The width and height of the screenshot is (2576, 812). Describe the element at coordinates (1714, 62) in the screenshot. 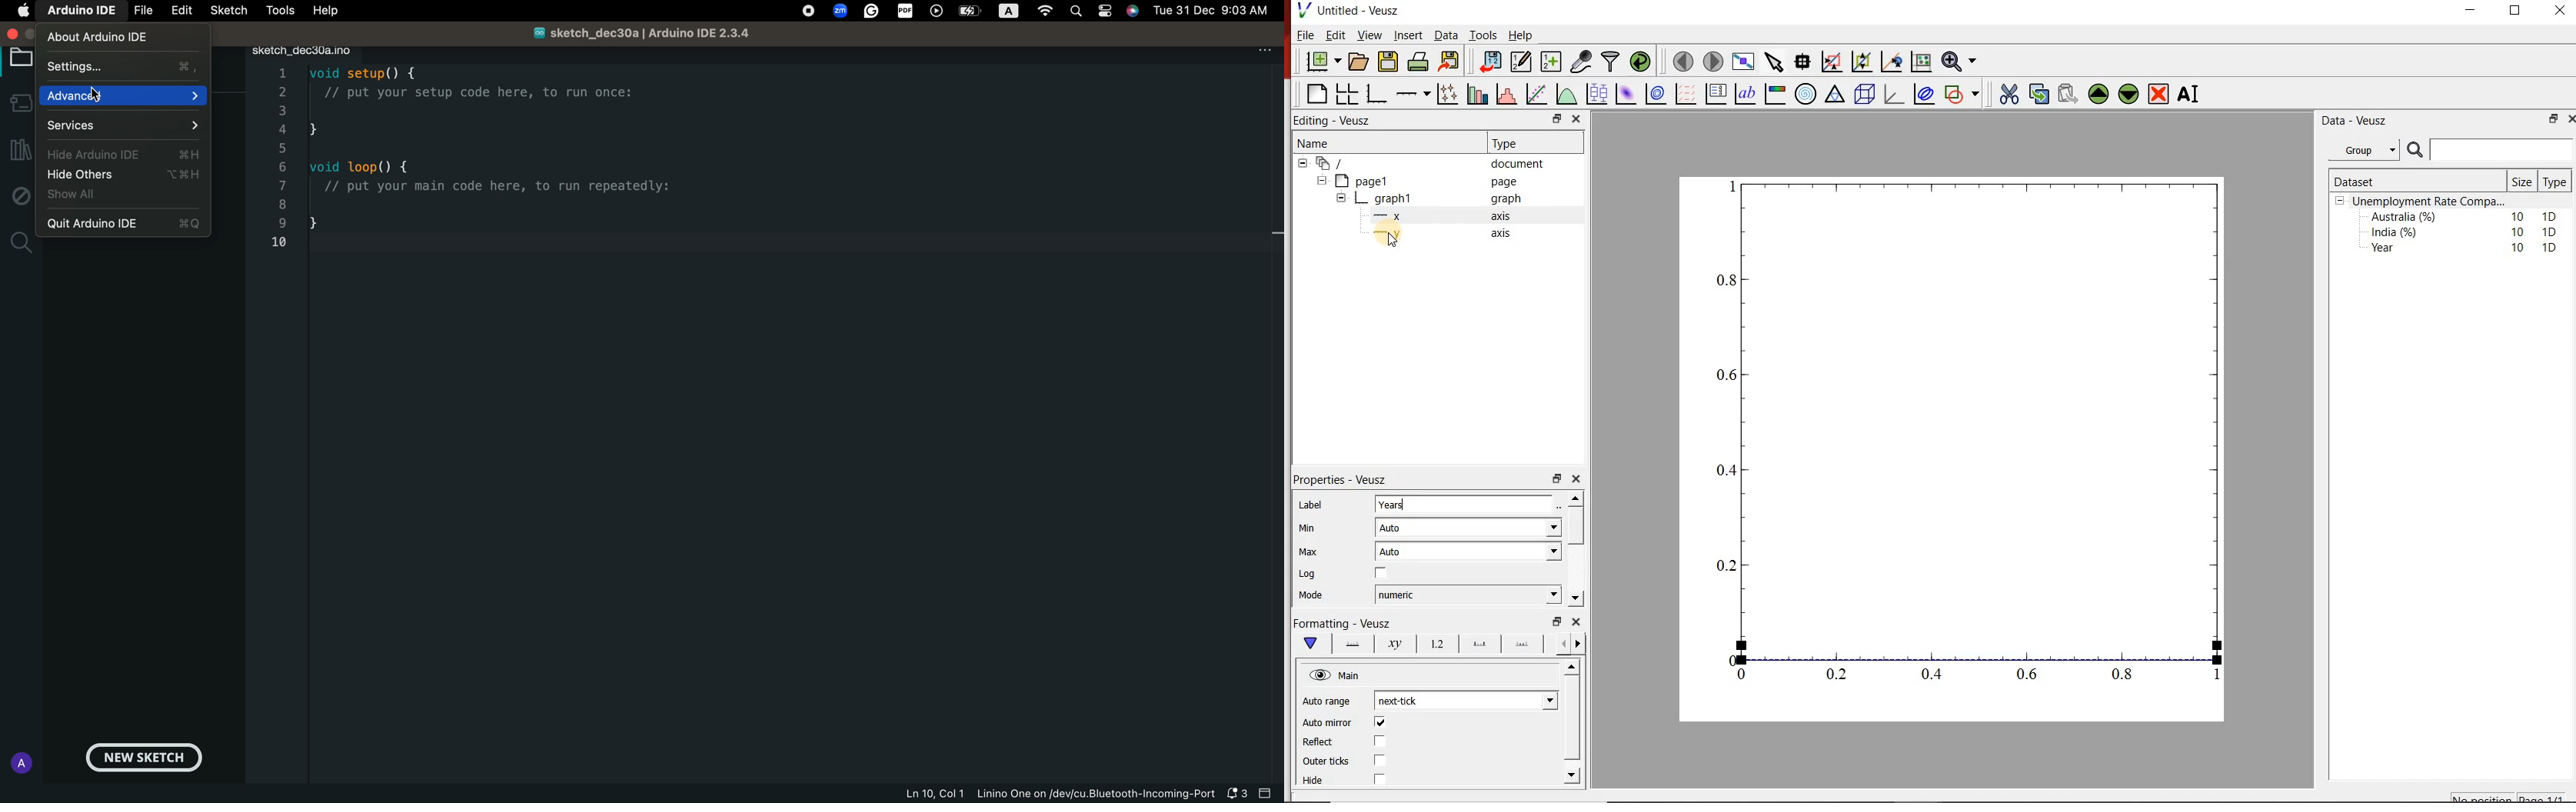

I see `move to next page` at that location.